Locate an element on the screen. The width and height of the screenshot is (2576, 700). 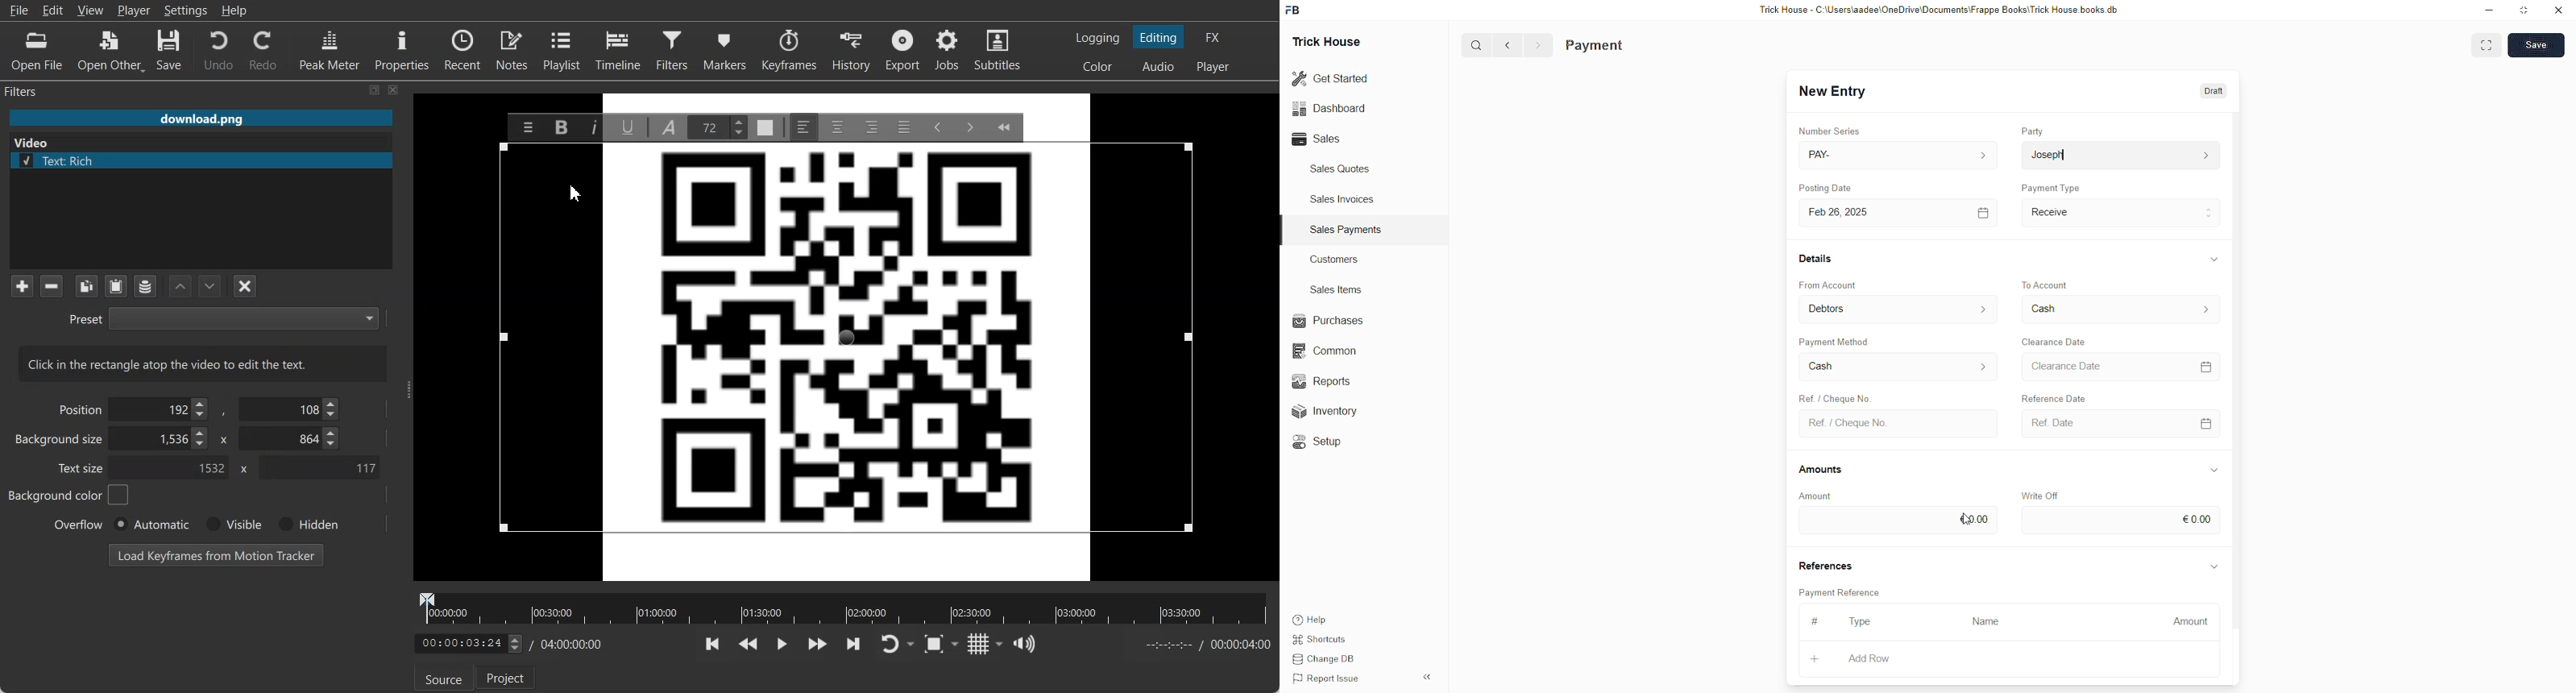
Dashboard is located at coordinates (1329, 111).